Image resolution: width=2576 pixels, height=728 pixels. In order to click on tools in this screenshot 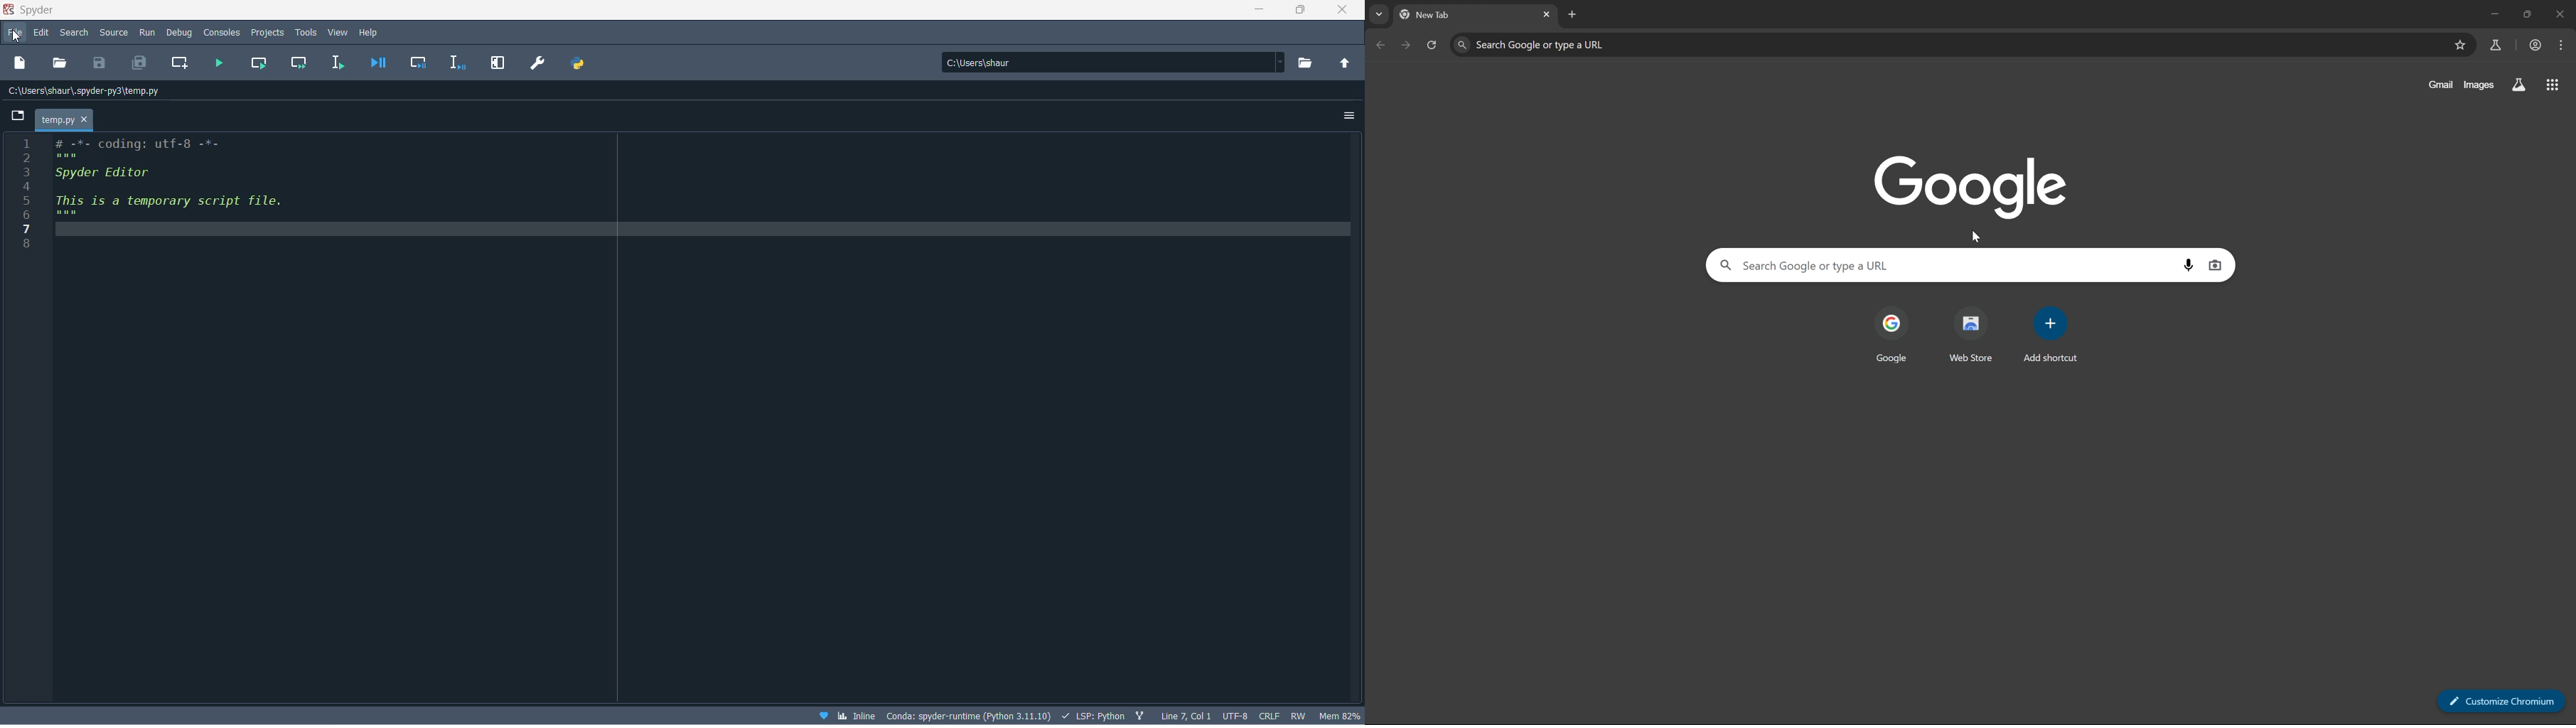, I will do `click(306, 31)`.